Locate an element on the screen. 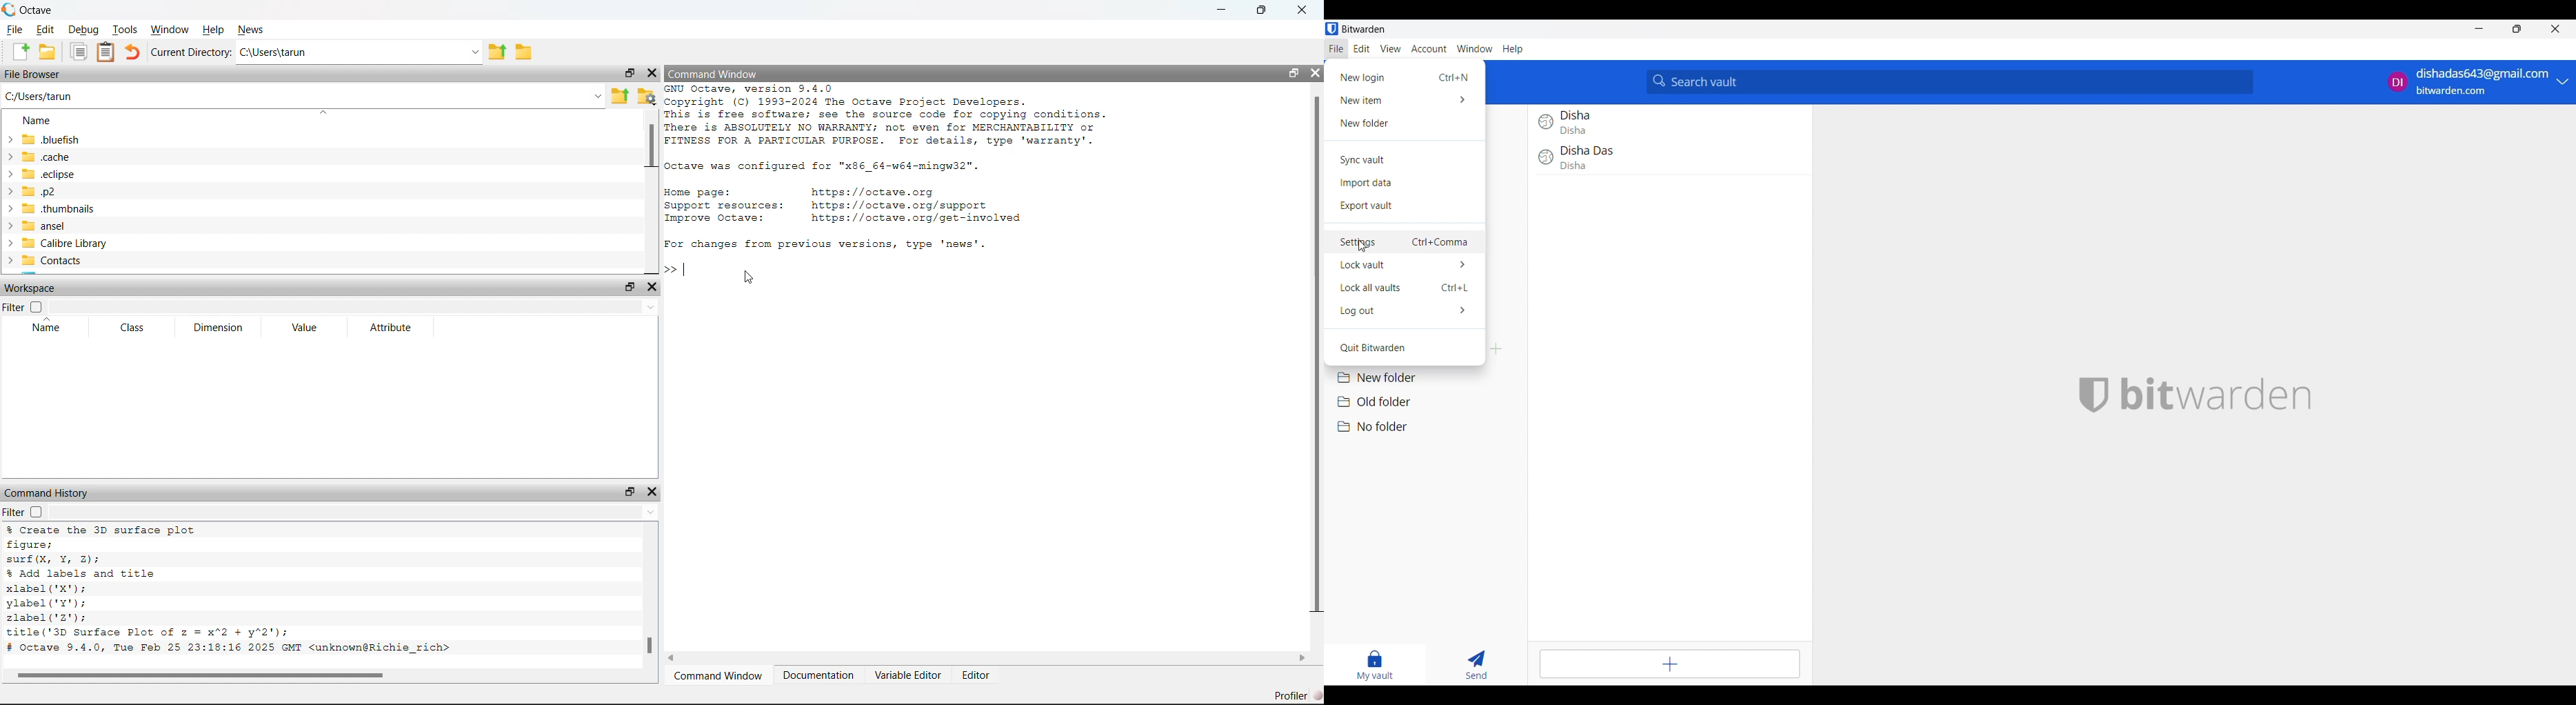 This screenshot has height=728, width=2576. Show interface in a smaller tab is located at coordinates (2517, 28).